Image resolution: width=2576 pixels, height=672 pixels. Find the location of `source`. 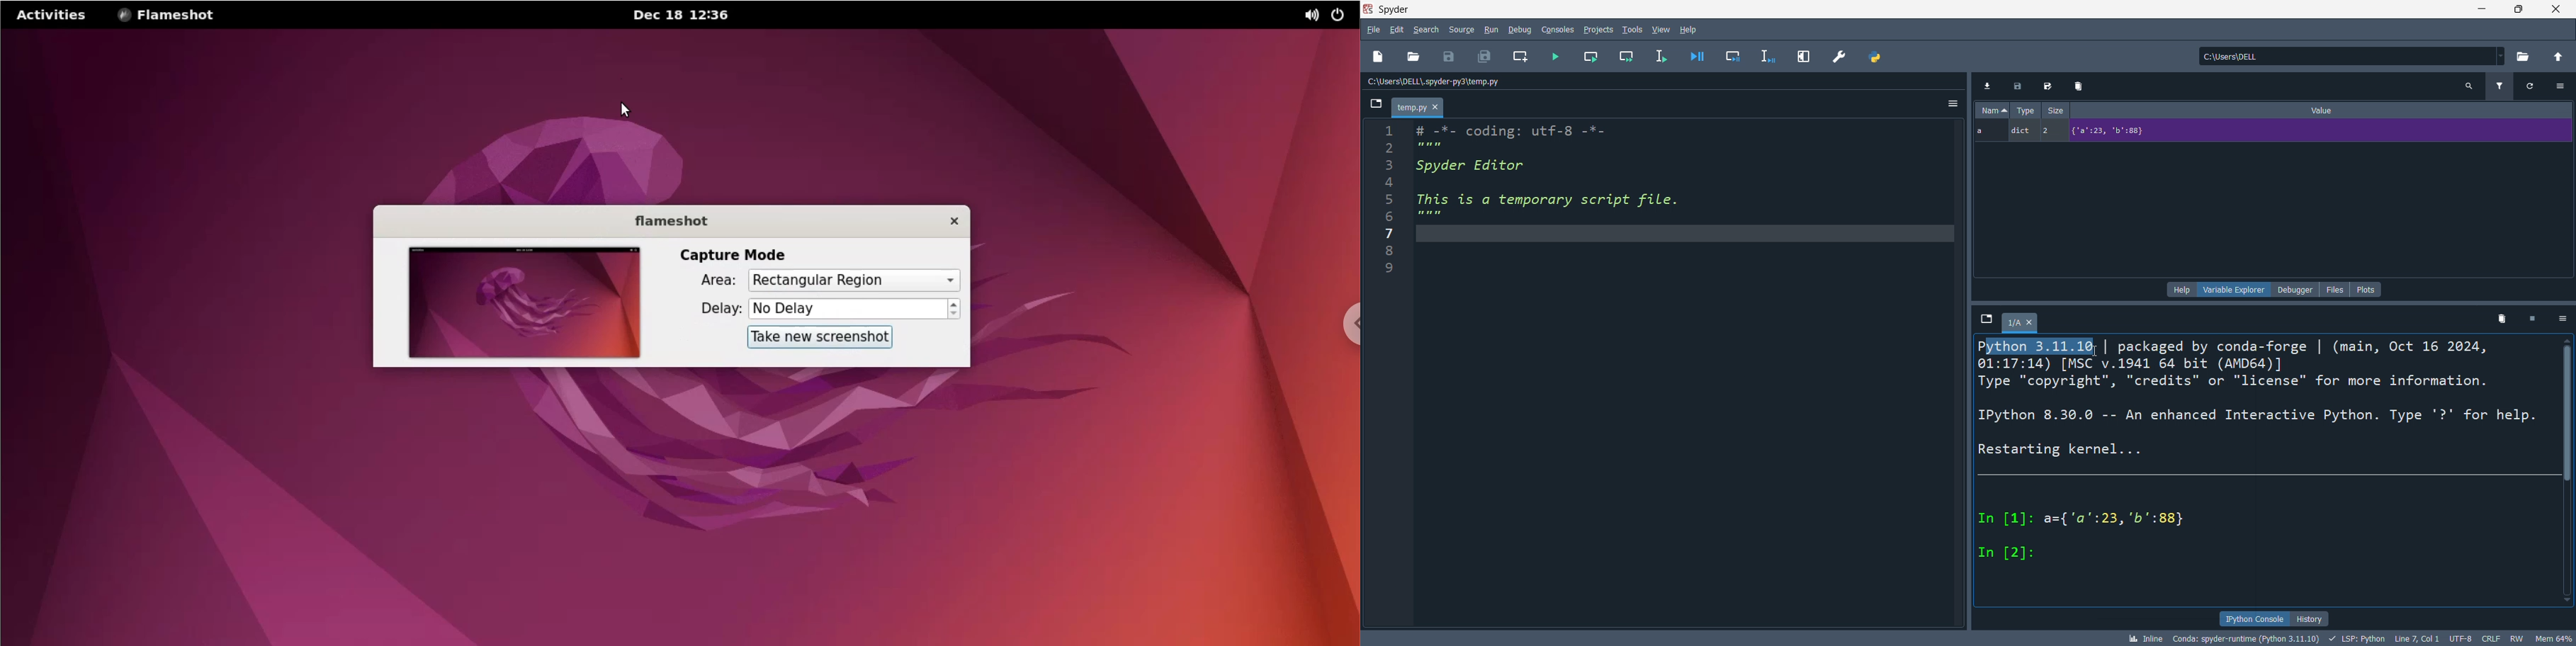

source is located at coordinates (1459, 31).